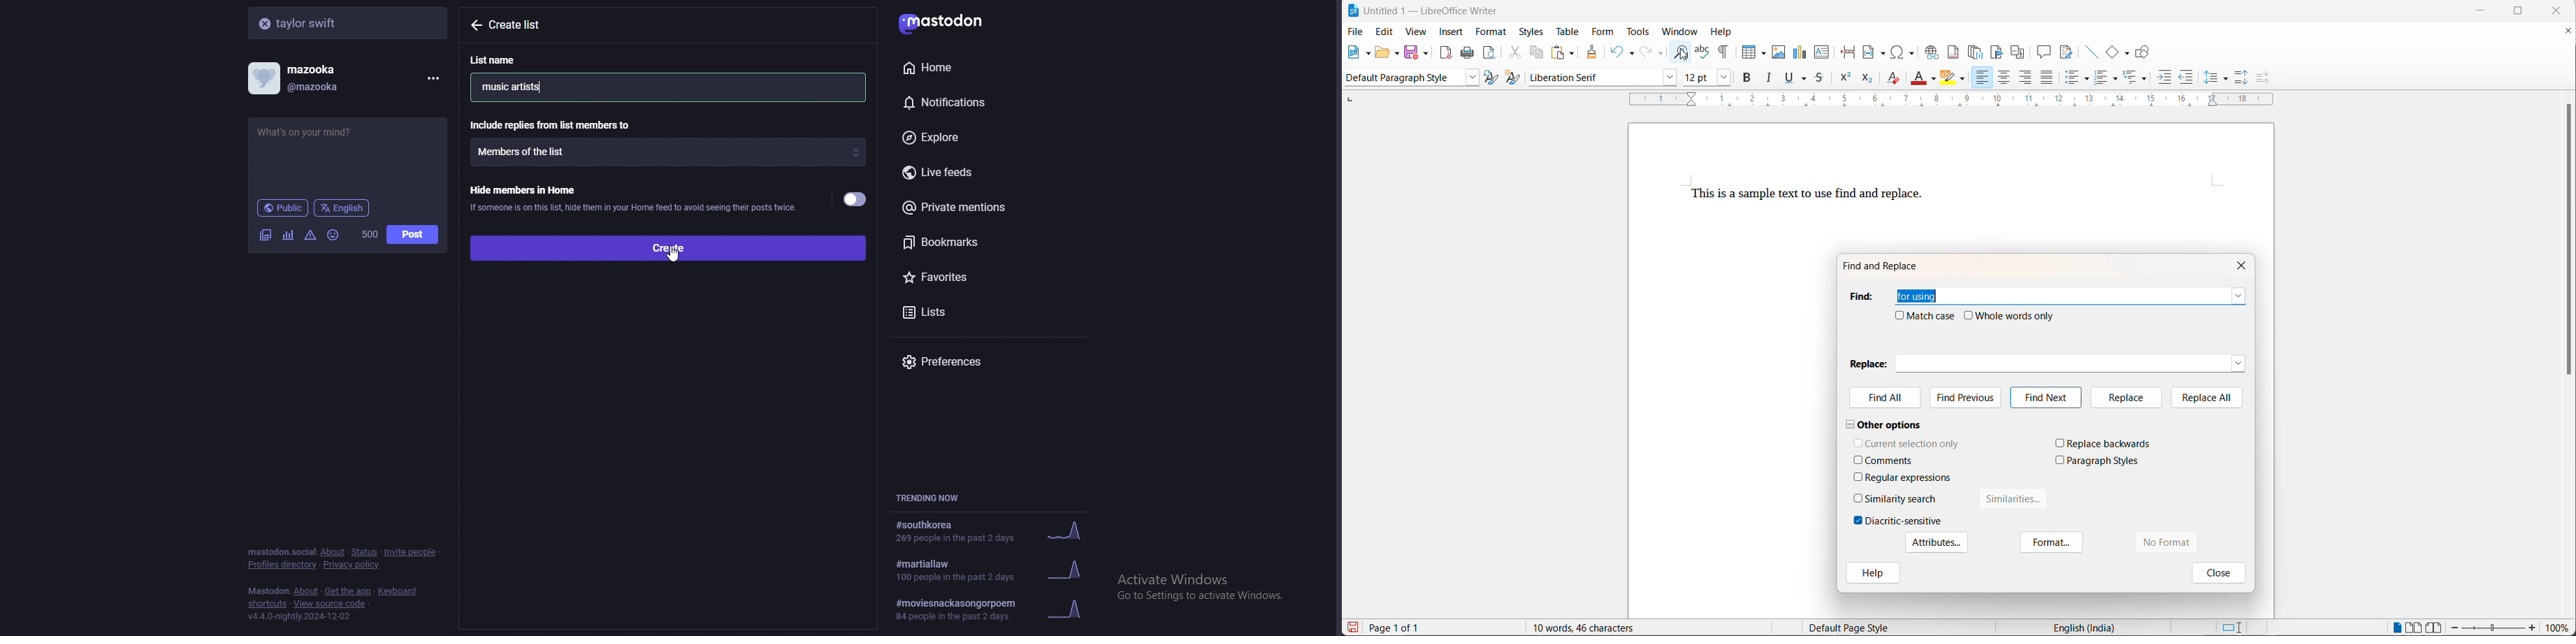 Image resolution: width=2576 pixels, height=644 pixels. I want to click on image, so click(265, 235).